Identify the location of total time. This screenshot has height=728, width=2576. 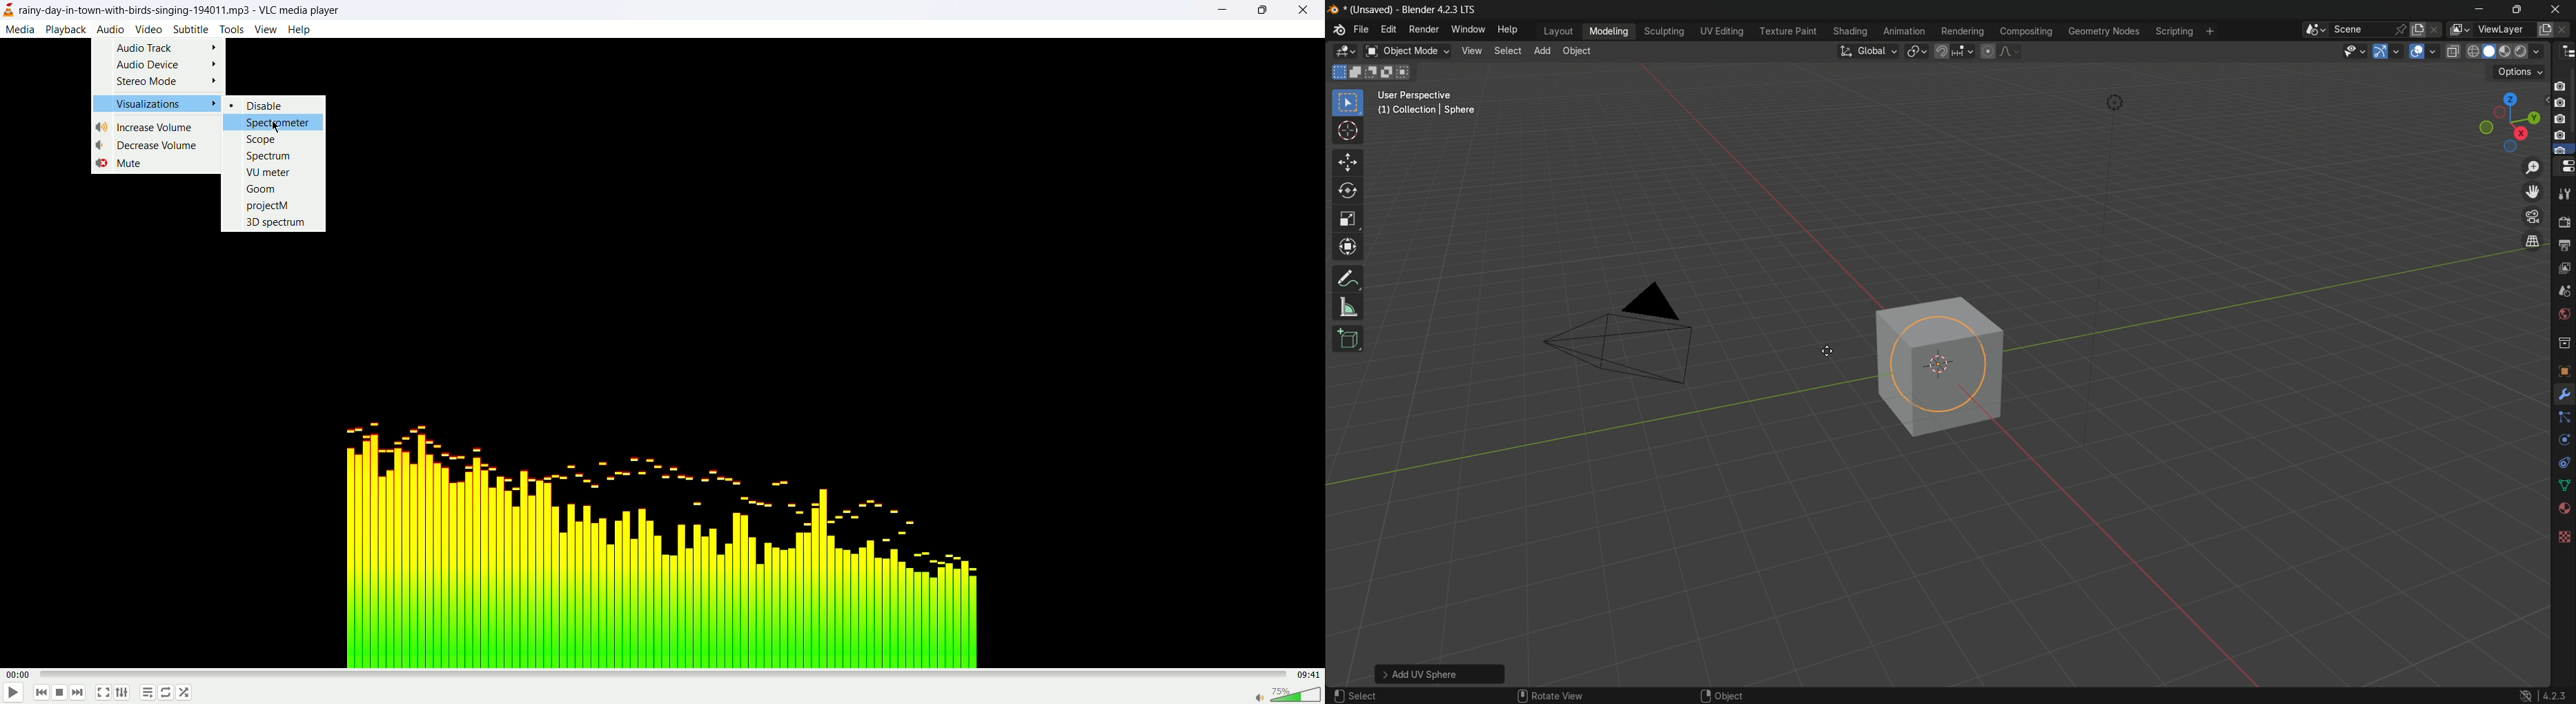
(1309, 674).